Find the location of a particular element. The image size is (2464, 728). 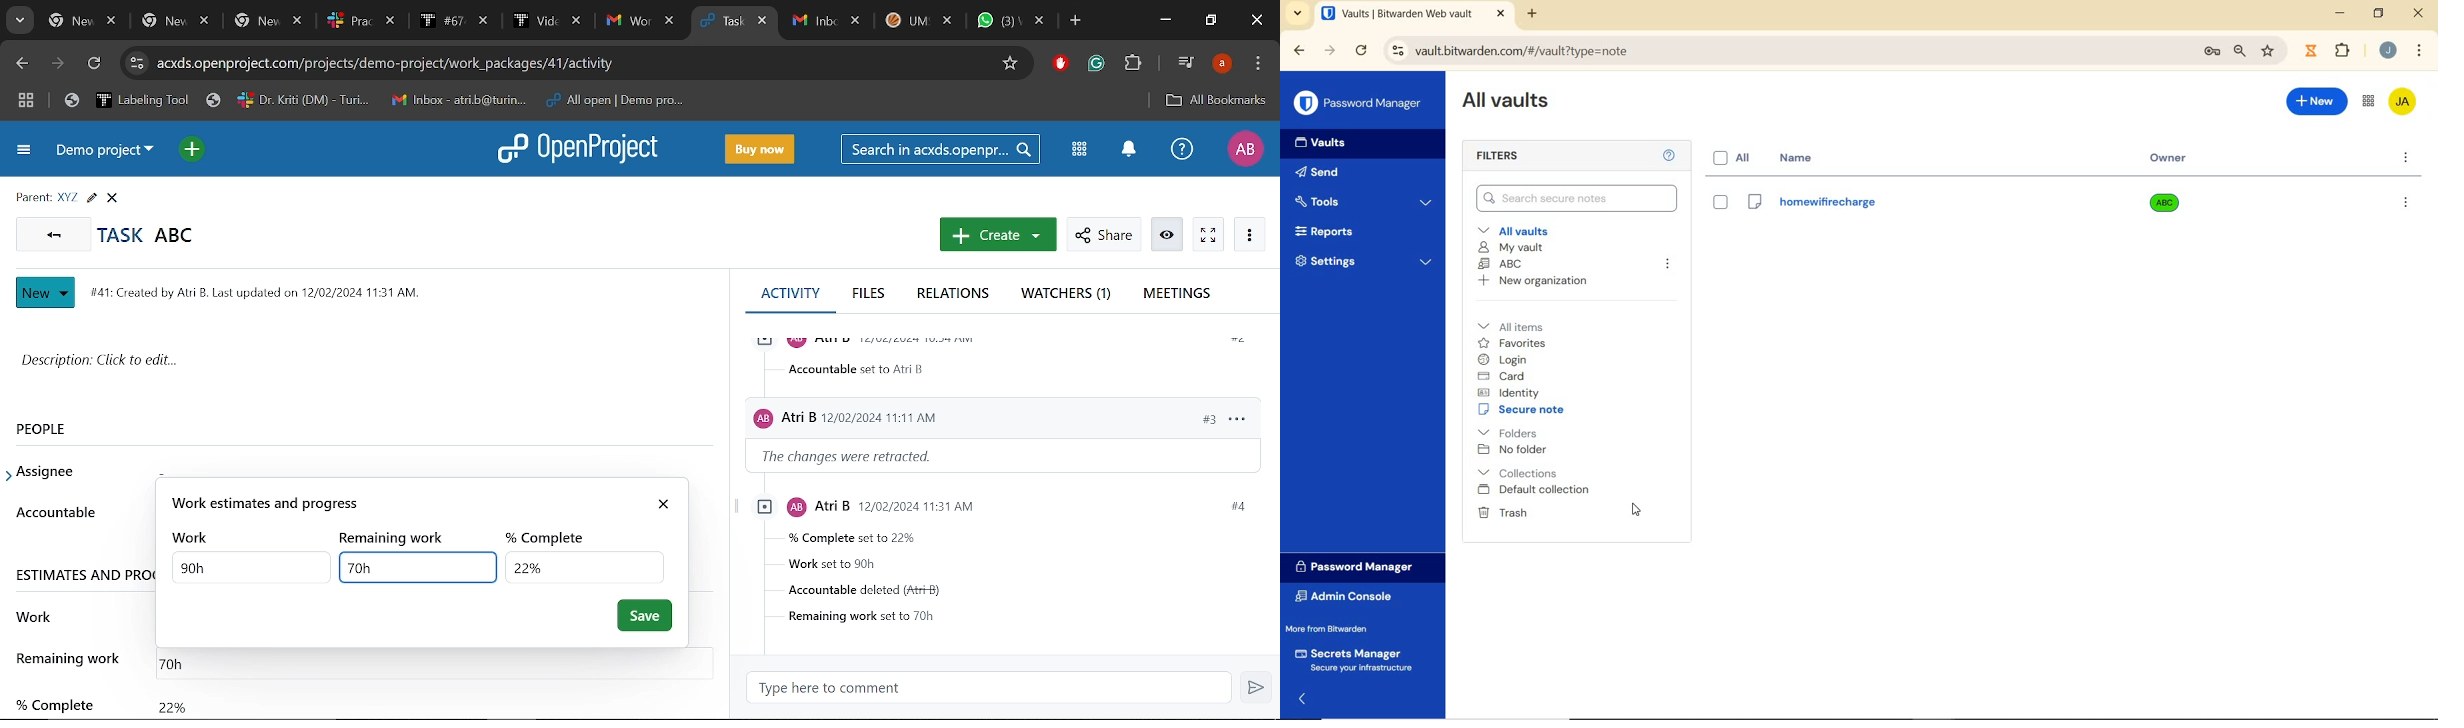

Tab groups is located at coordinates (26, 102).